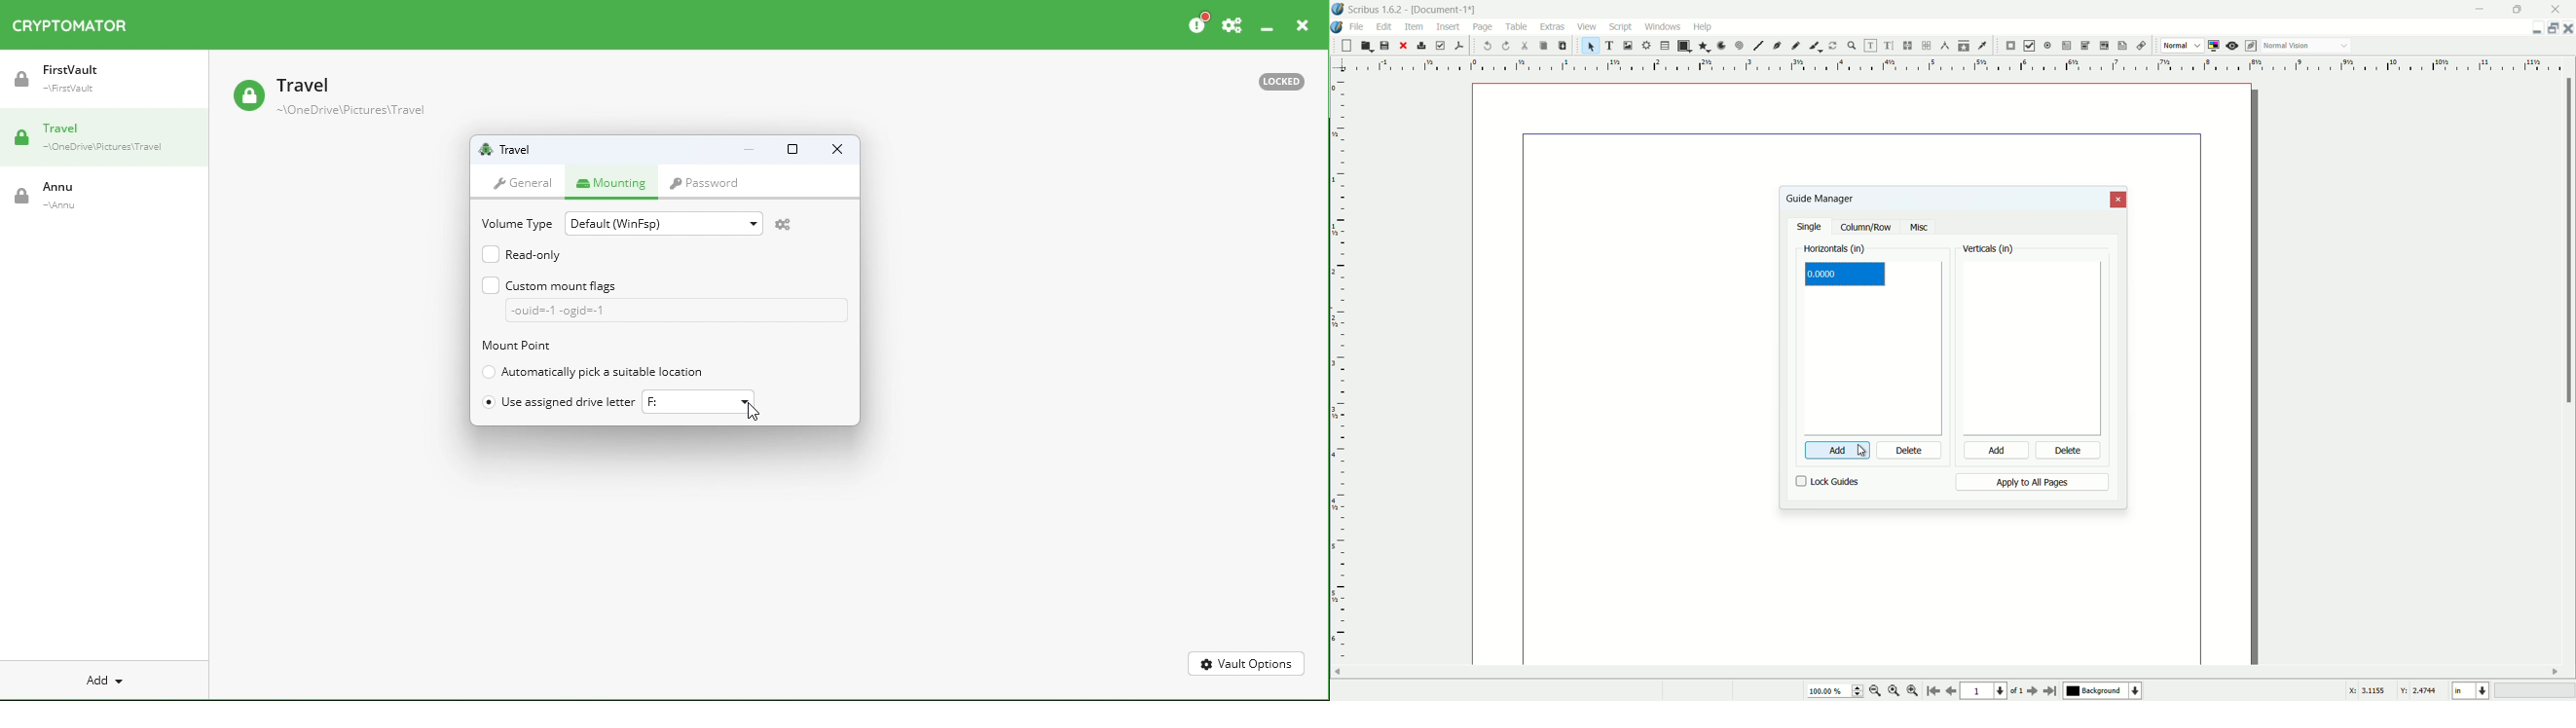  I want to click on copy item properties, so click(1964, 45).